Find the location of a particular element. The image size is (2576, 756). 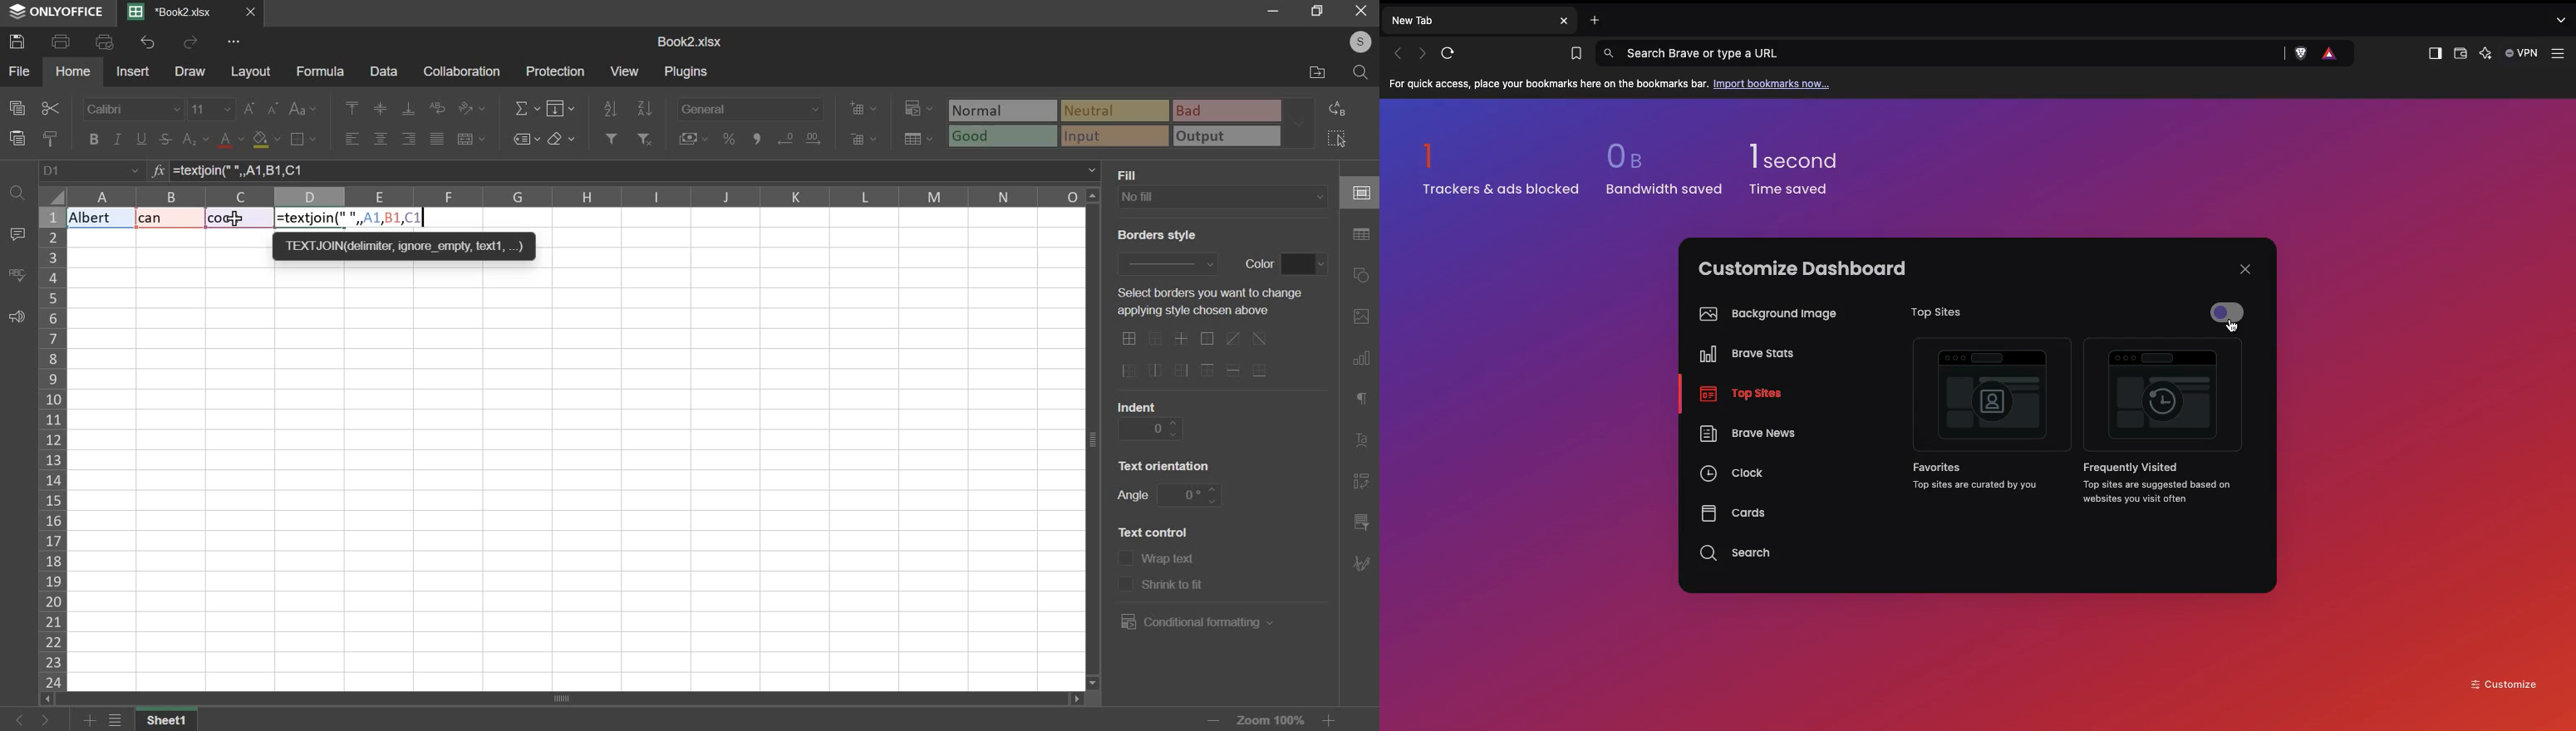

text color is located at coordinates (232, 140).